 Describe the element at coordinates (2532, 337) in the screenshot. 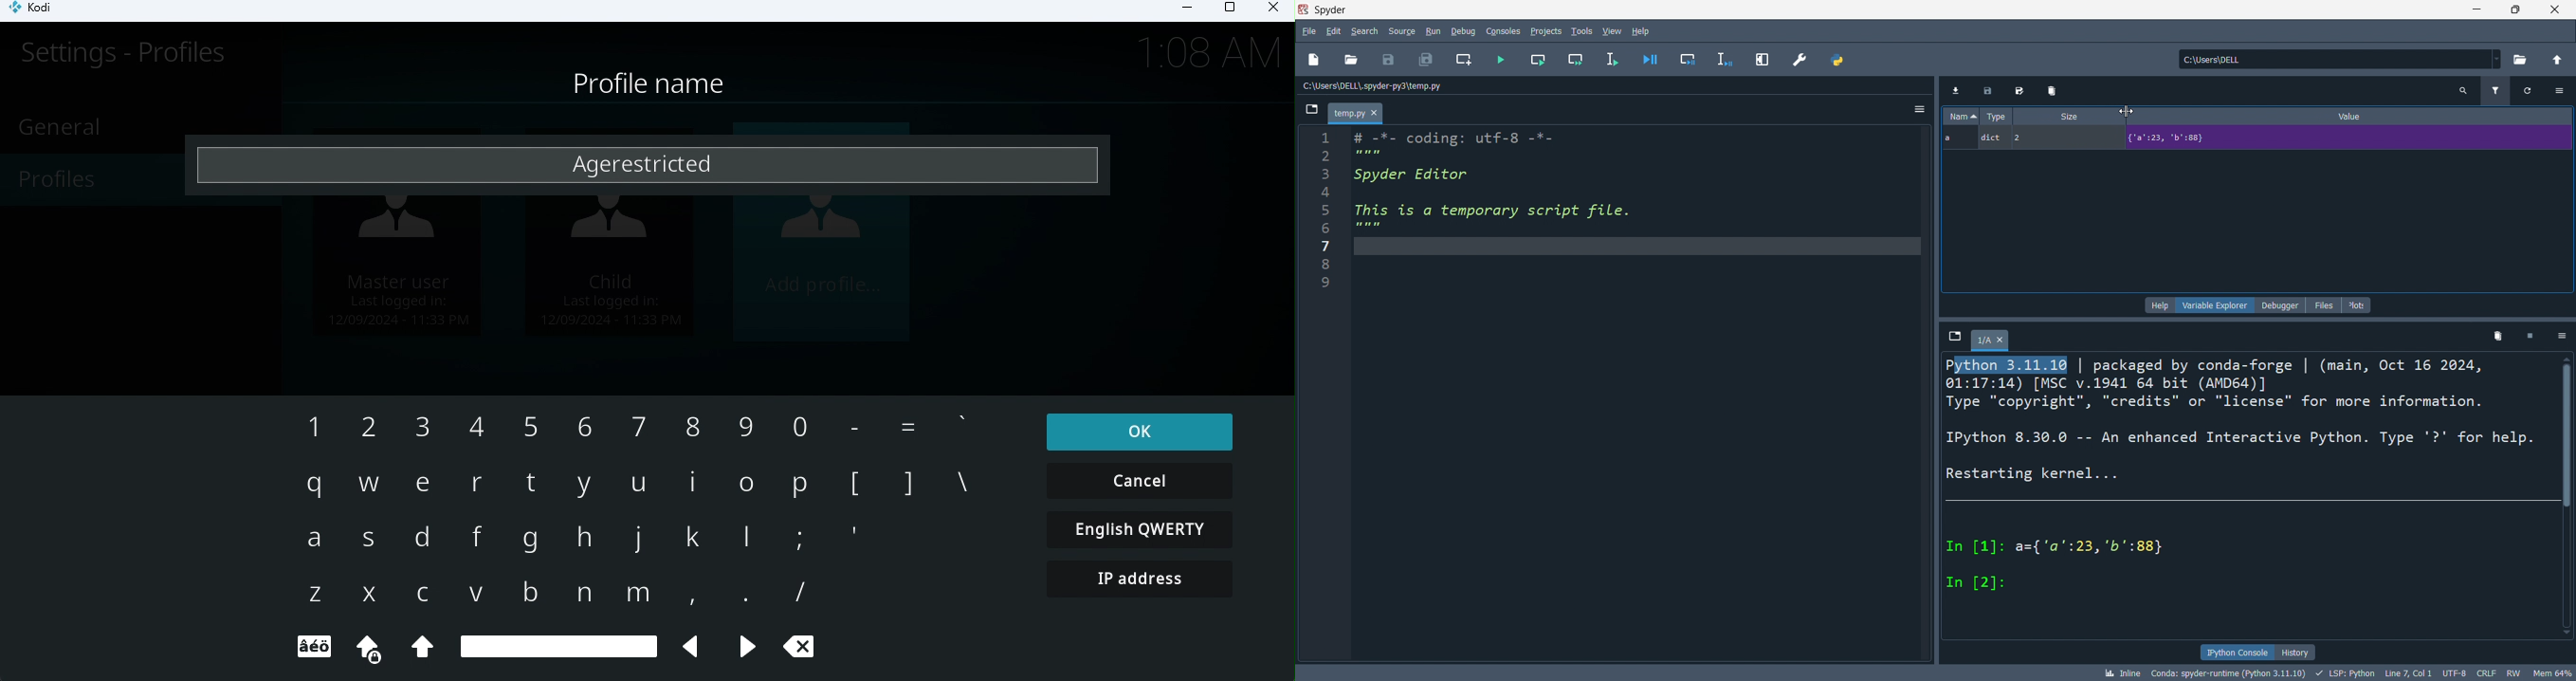

I see `close kernel` at that location.